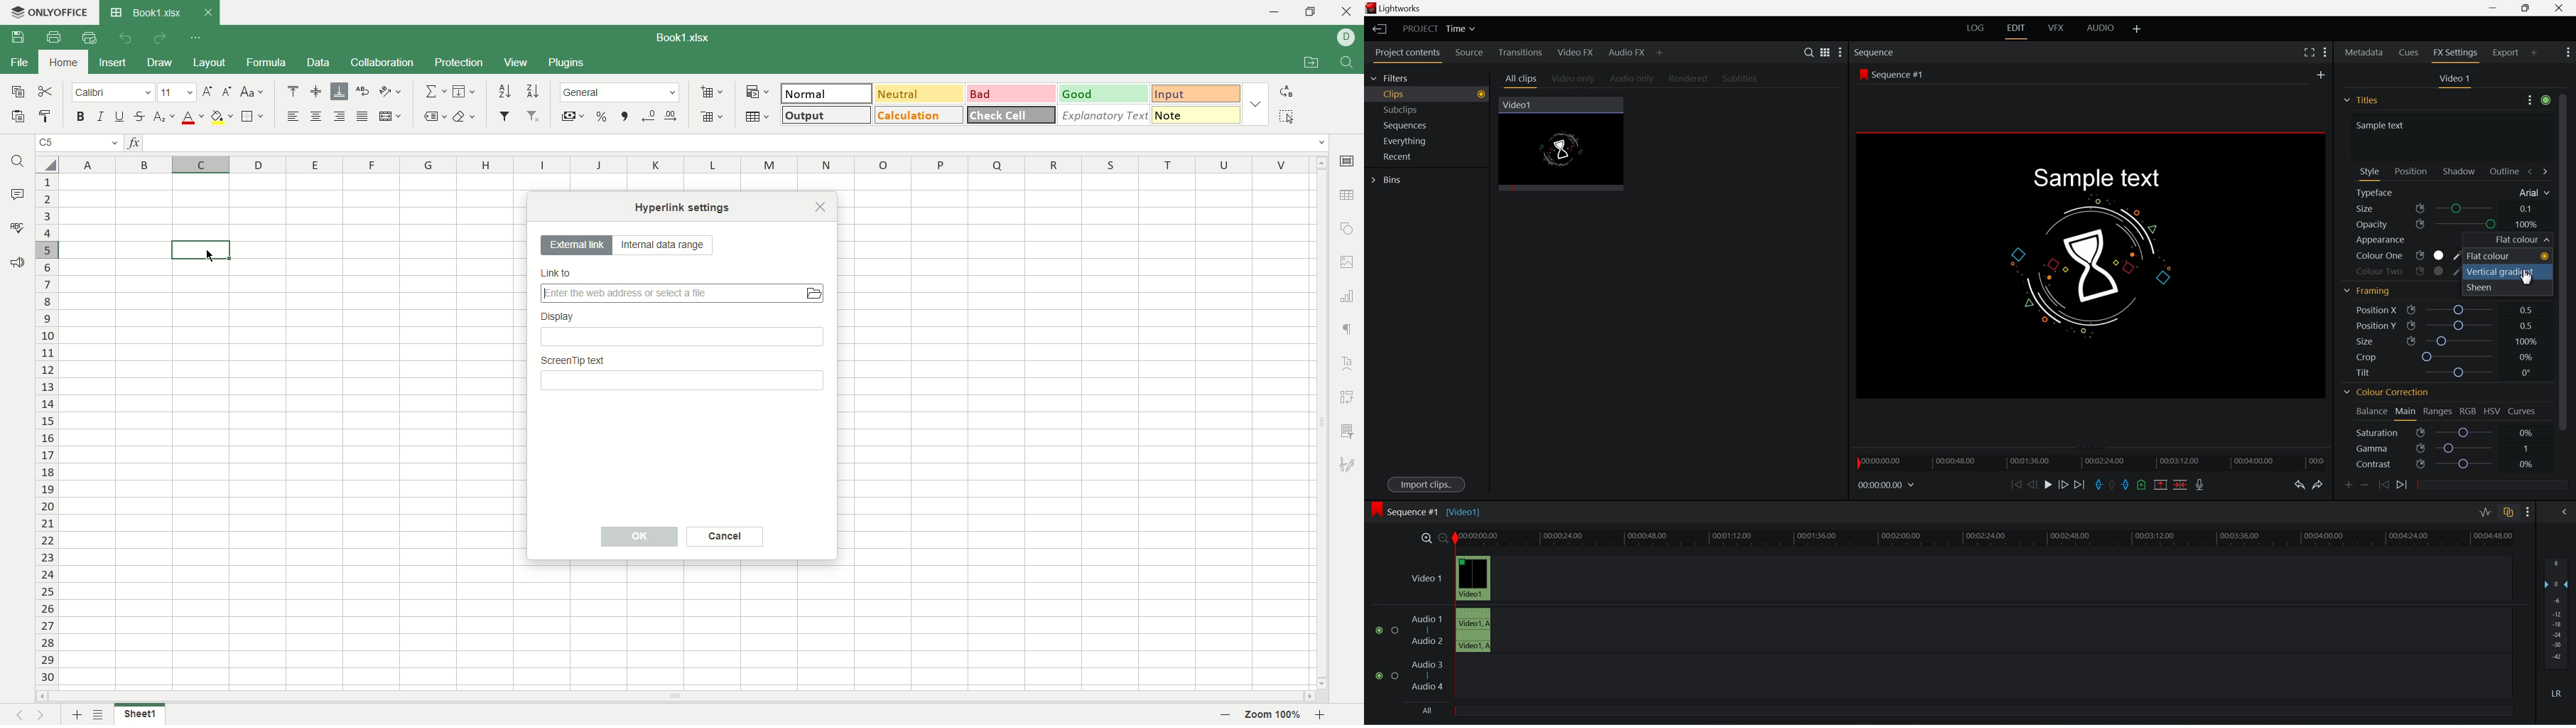 This screenshot has height=728, width=2576. What do you see at coordinates (2032, 484) in the screenshot?
I see `move one frame back` at bounding box center [2032, 484].